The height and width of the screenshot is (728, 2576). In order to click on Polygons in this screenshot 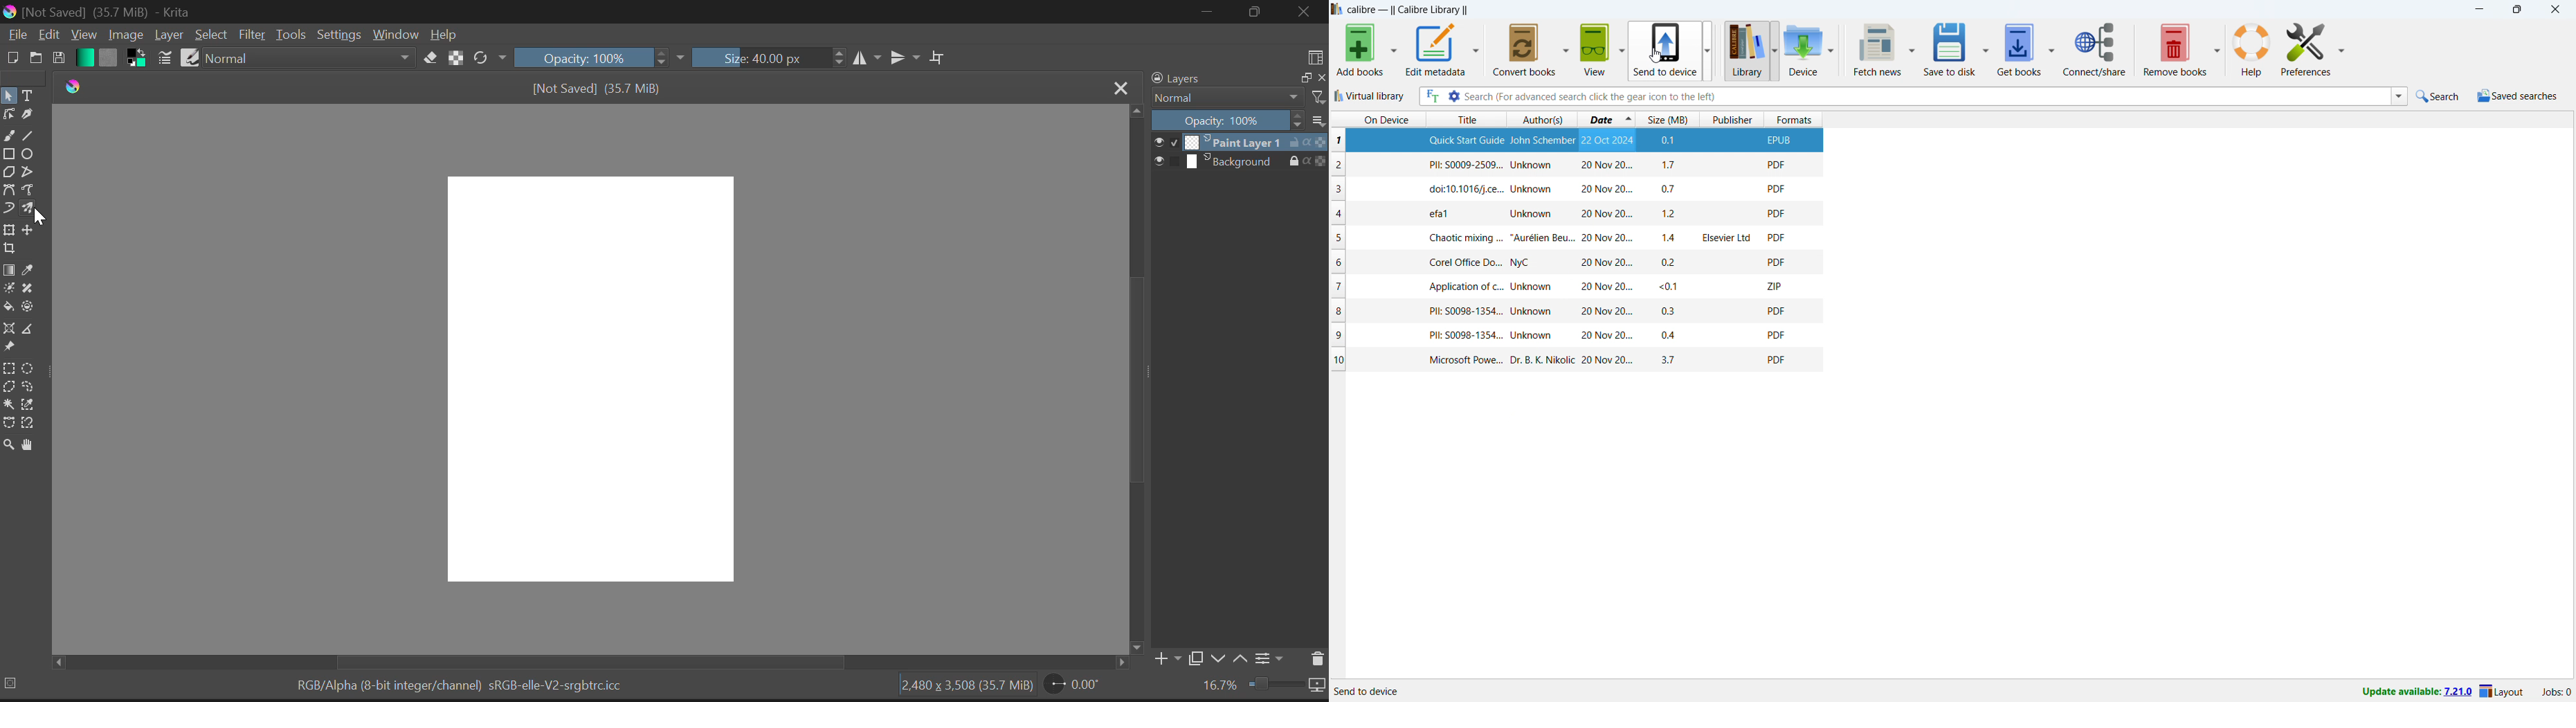, I will do `click(8, 172)`.